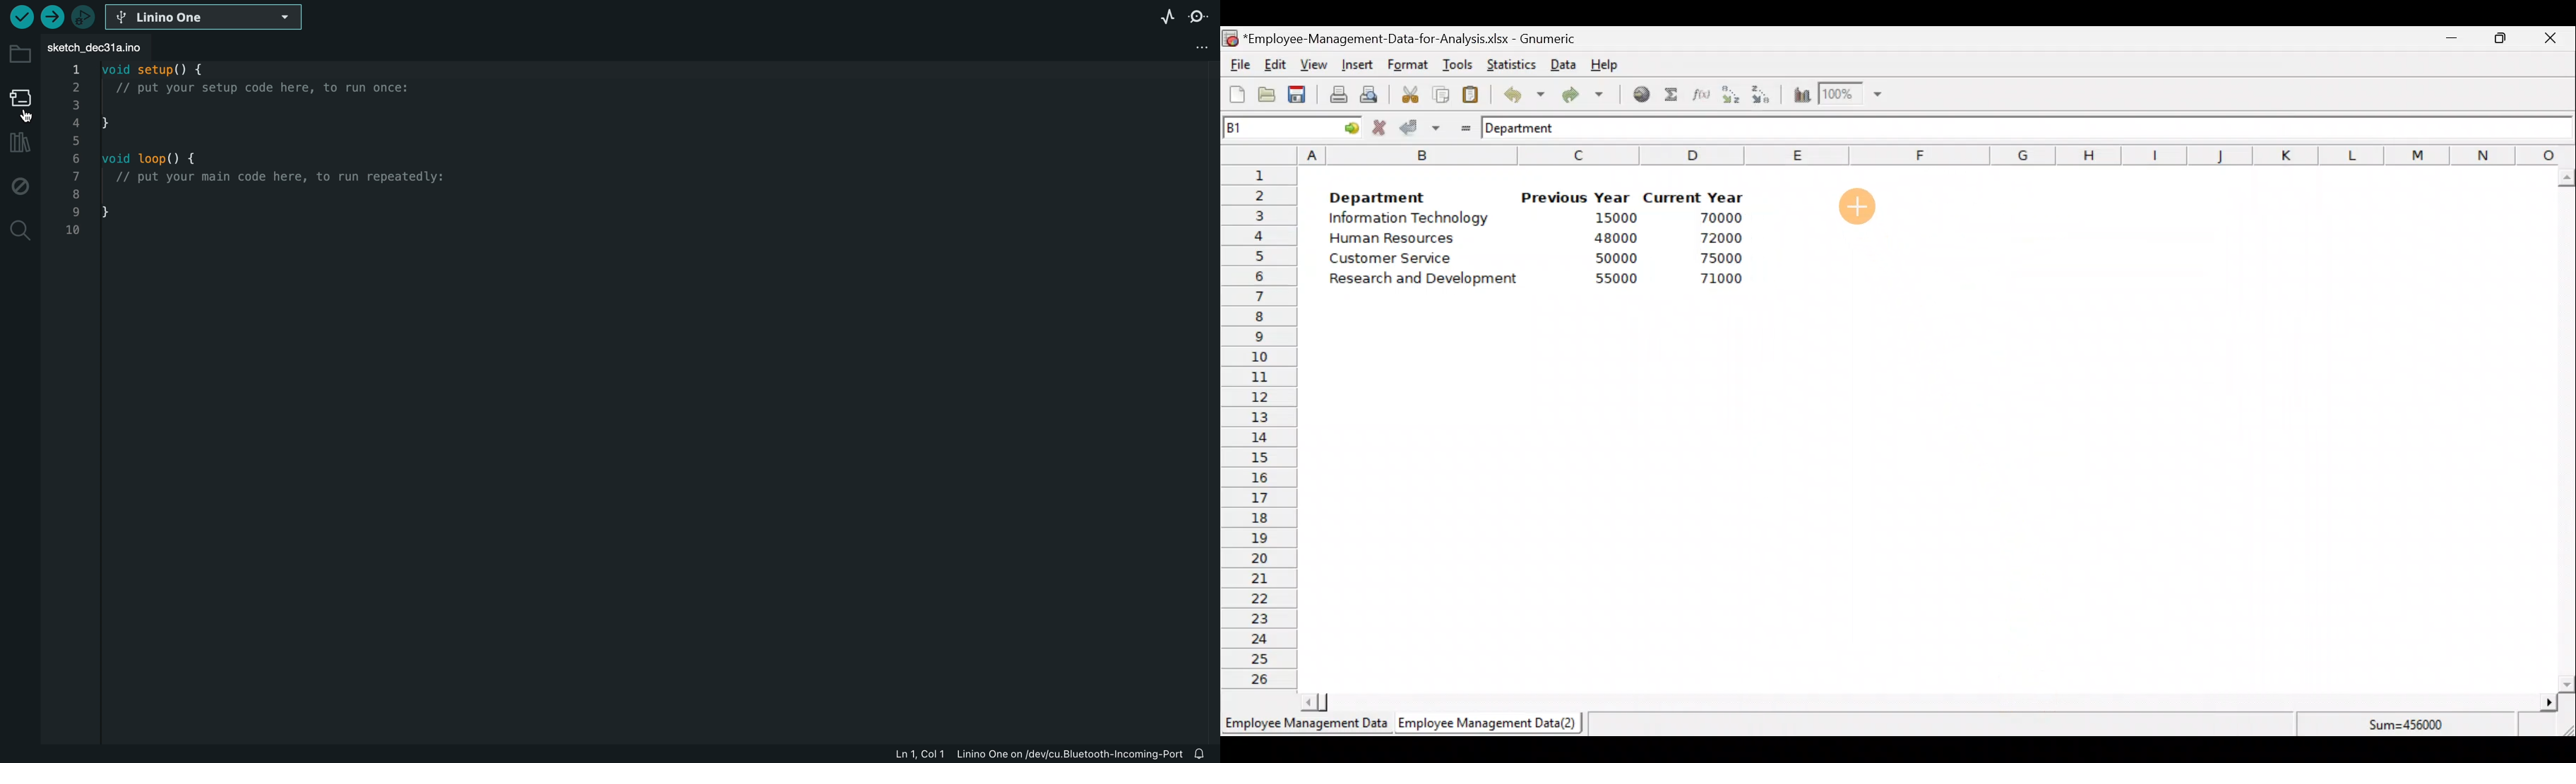 The image size is (2576, 784). What do you see at coordinates (1270, 96) in the screenshot?
I see `Open a file` at bounding box center [1270, 96].